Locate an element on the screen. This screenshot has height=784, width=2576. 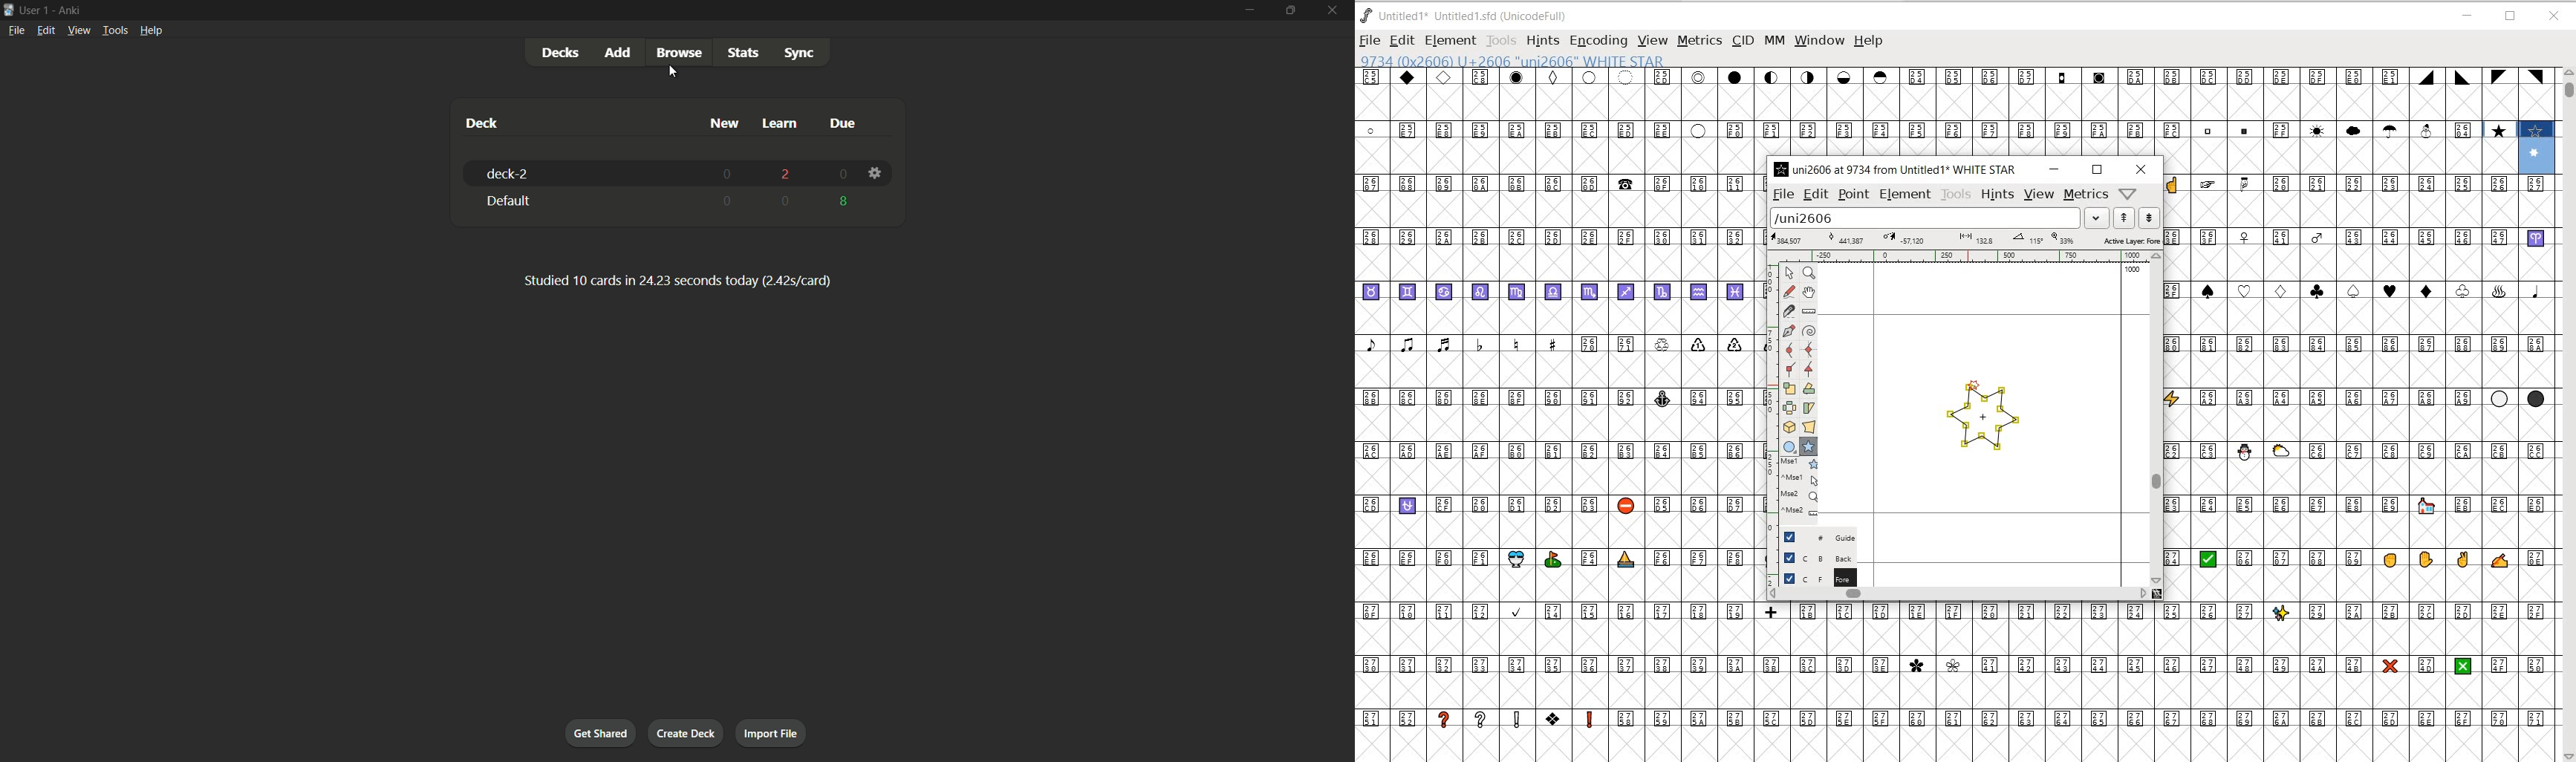
CLOSE is located at coordinates (2141, 169).